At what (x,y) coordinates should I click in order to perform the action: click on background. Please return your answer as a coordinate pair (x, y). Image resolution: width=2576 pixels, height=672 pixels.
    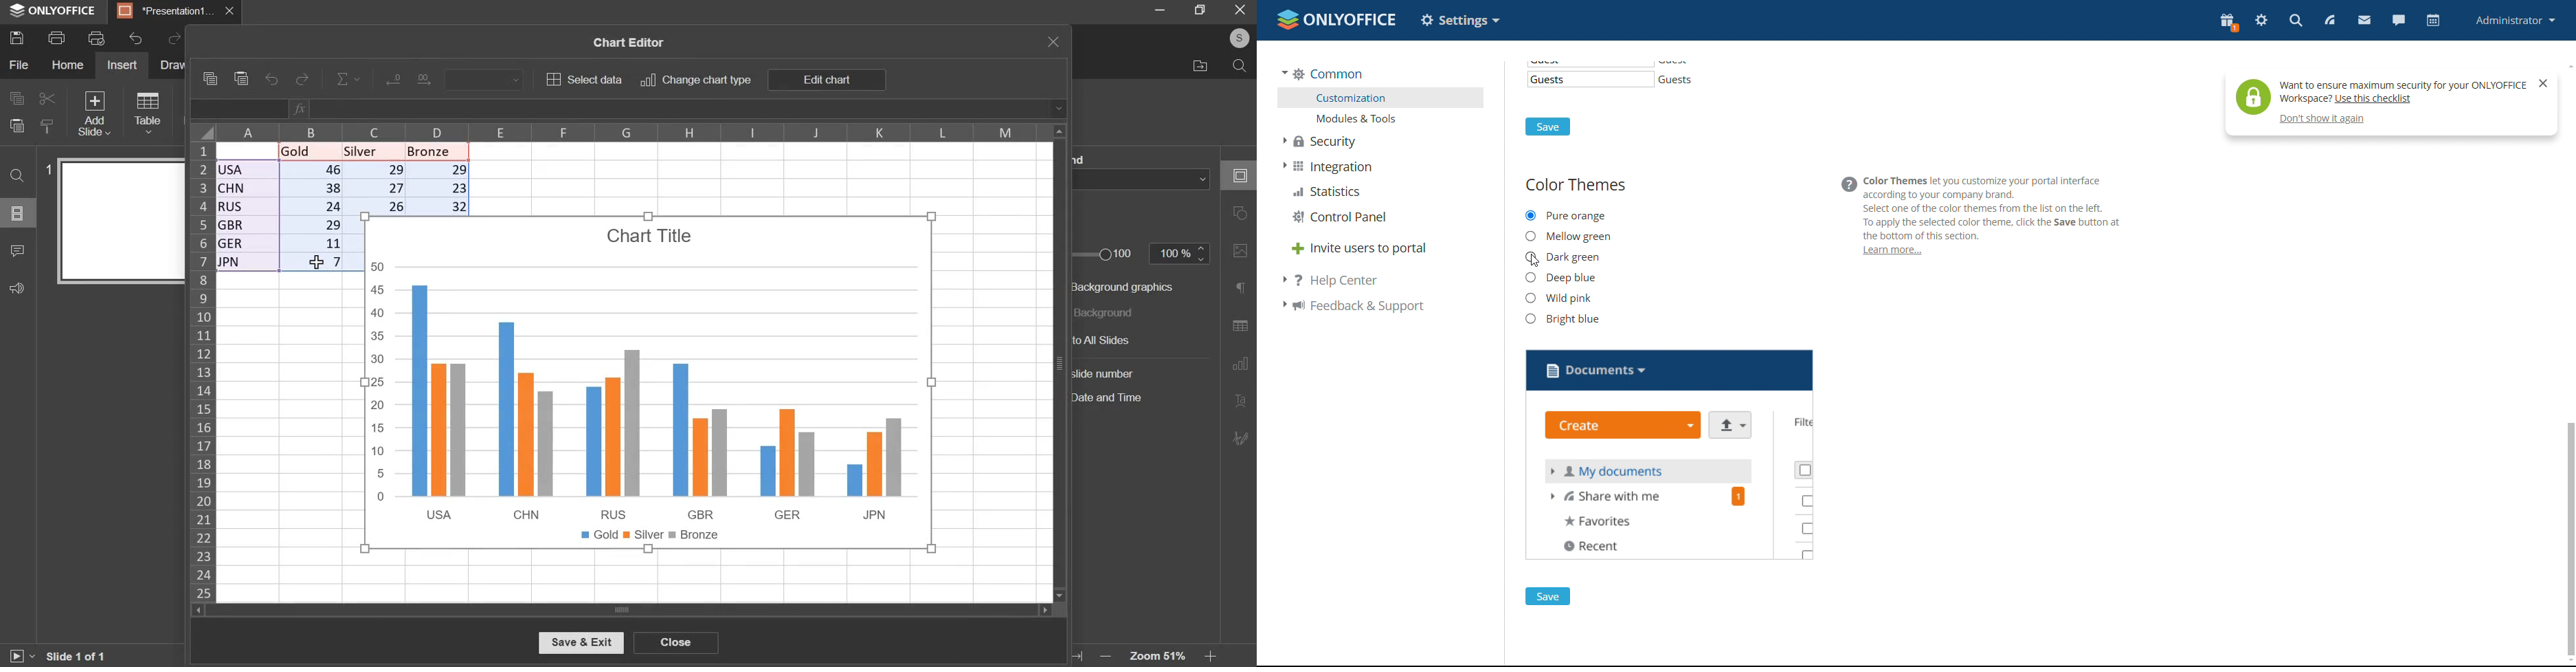
    Looking at the image, I should click on (1111, 312).